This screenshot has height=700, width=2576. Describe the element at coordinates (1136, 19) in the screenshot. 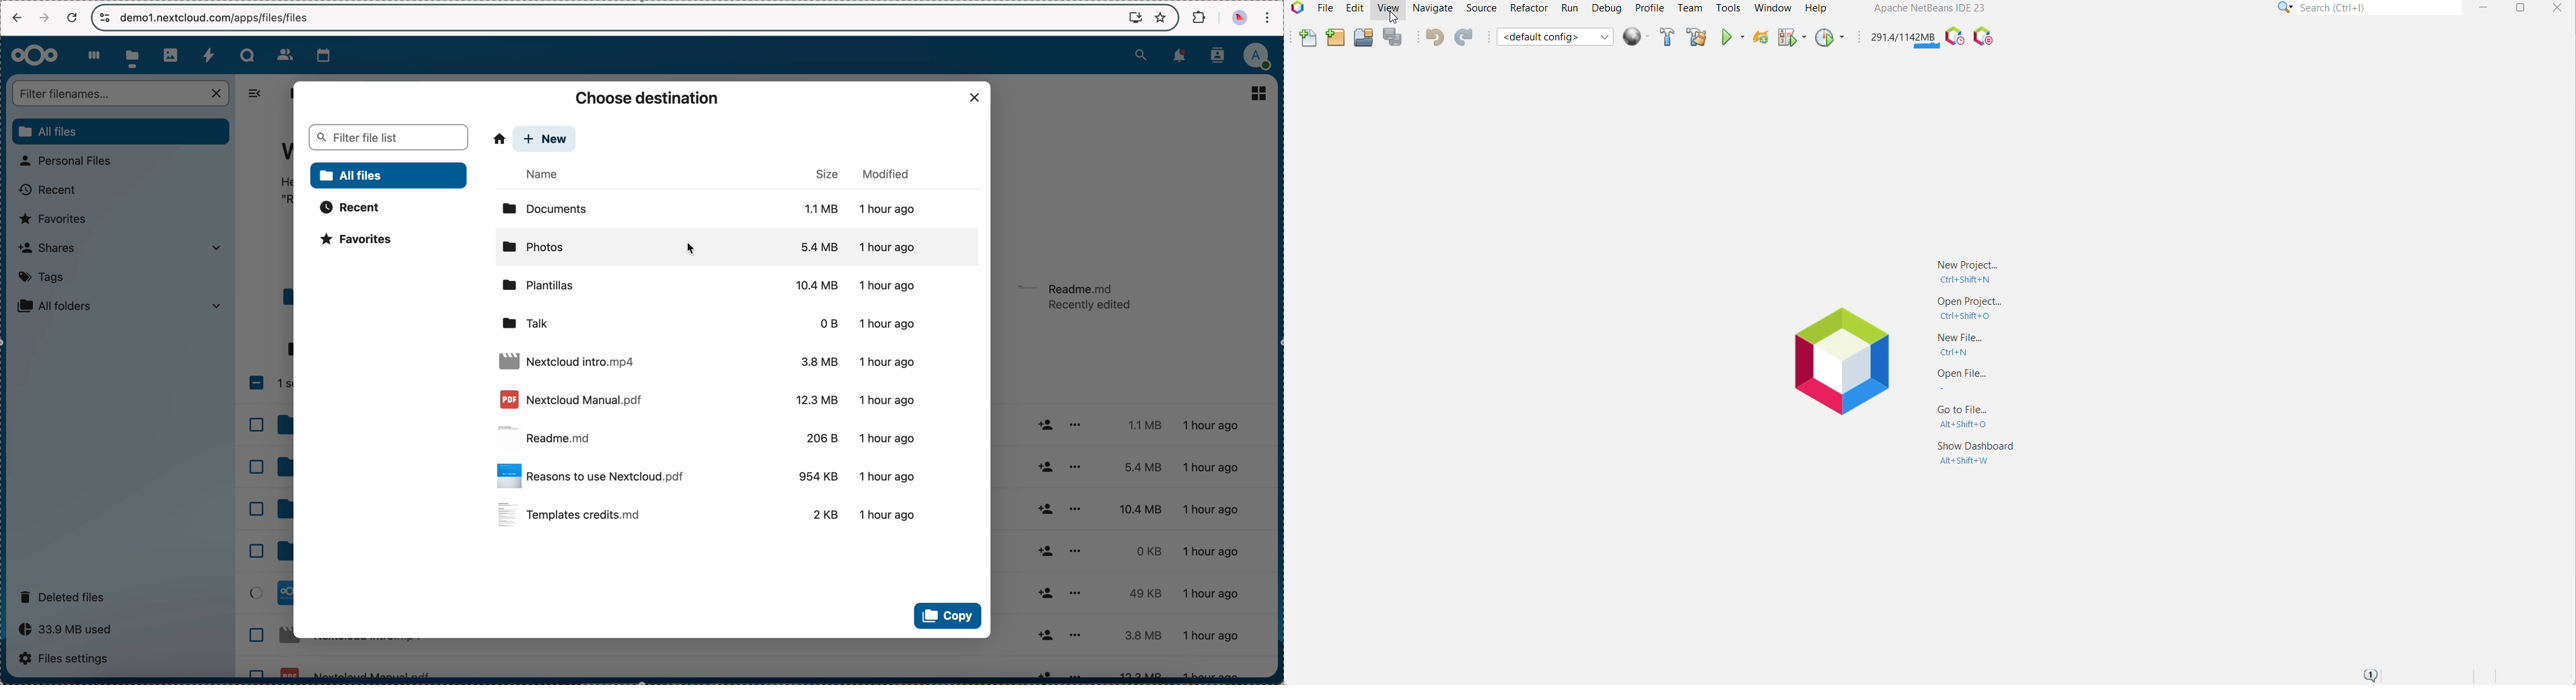

I see `install Nextcloud` at that location.